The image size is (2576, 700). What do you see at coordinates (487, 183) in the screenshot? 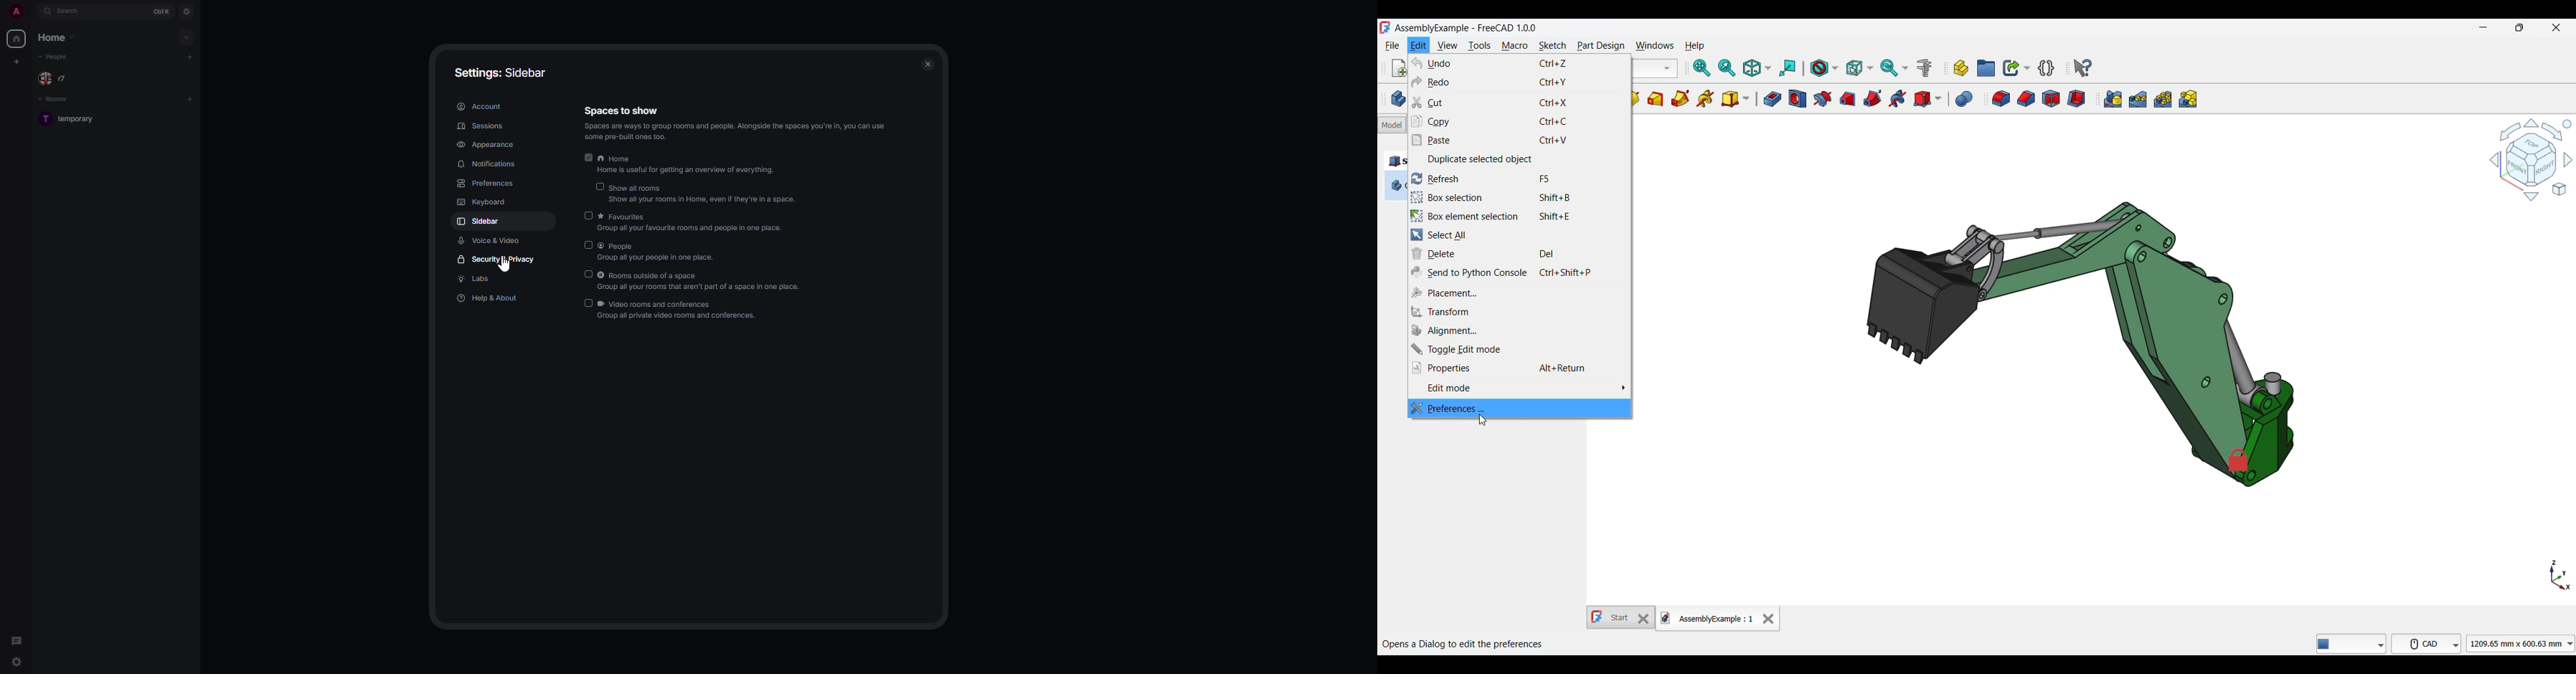
I see `preferences` at bounding box center [487, 183].